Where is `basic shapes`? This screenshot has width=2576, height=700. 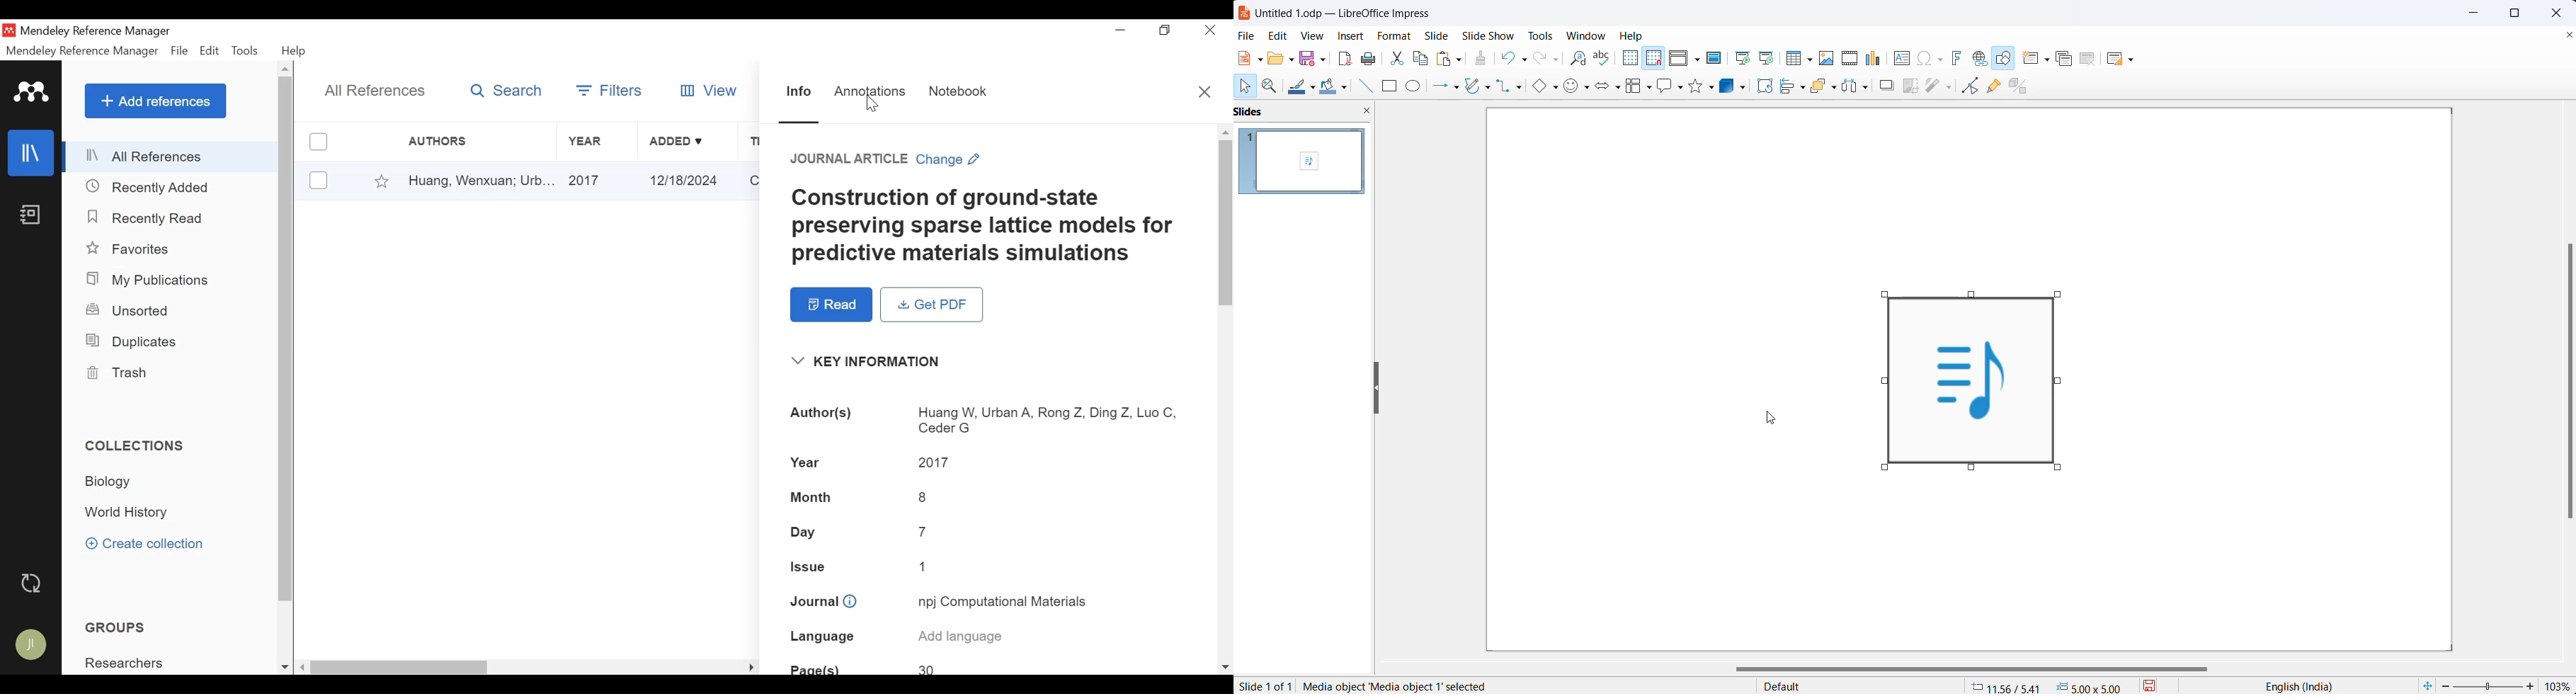
basic shapes is located at coordinates (1535, 86).